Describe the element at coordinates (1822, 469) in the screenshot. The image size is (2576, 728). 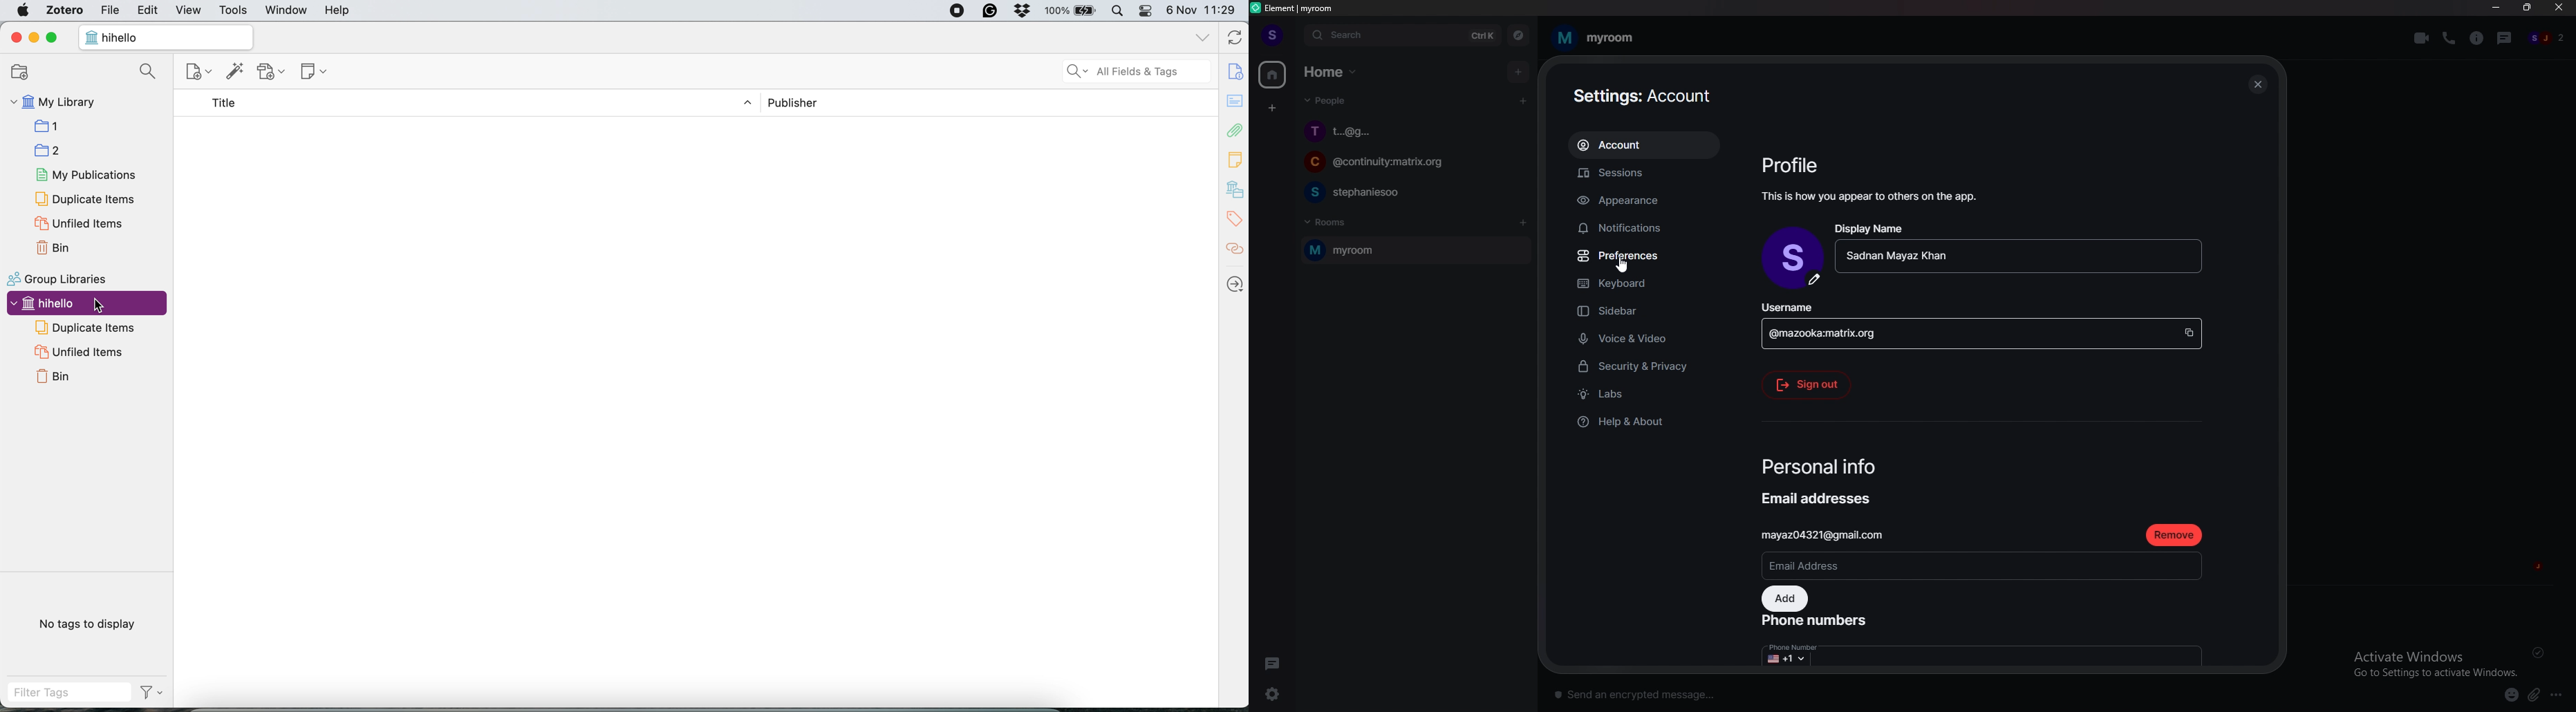
I see `personal info` at that location.